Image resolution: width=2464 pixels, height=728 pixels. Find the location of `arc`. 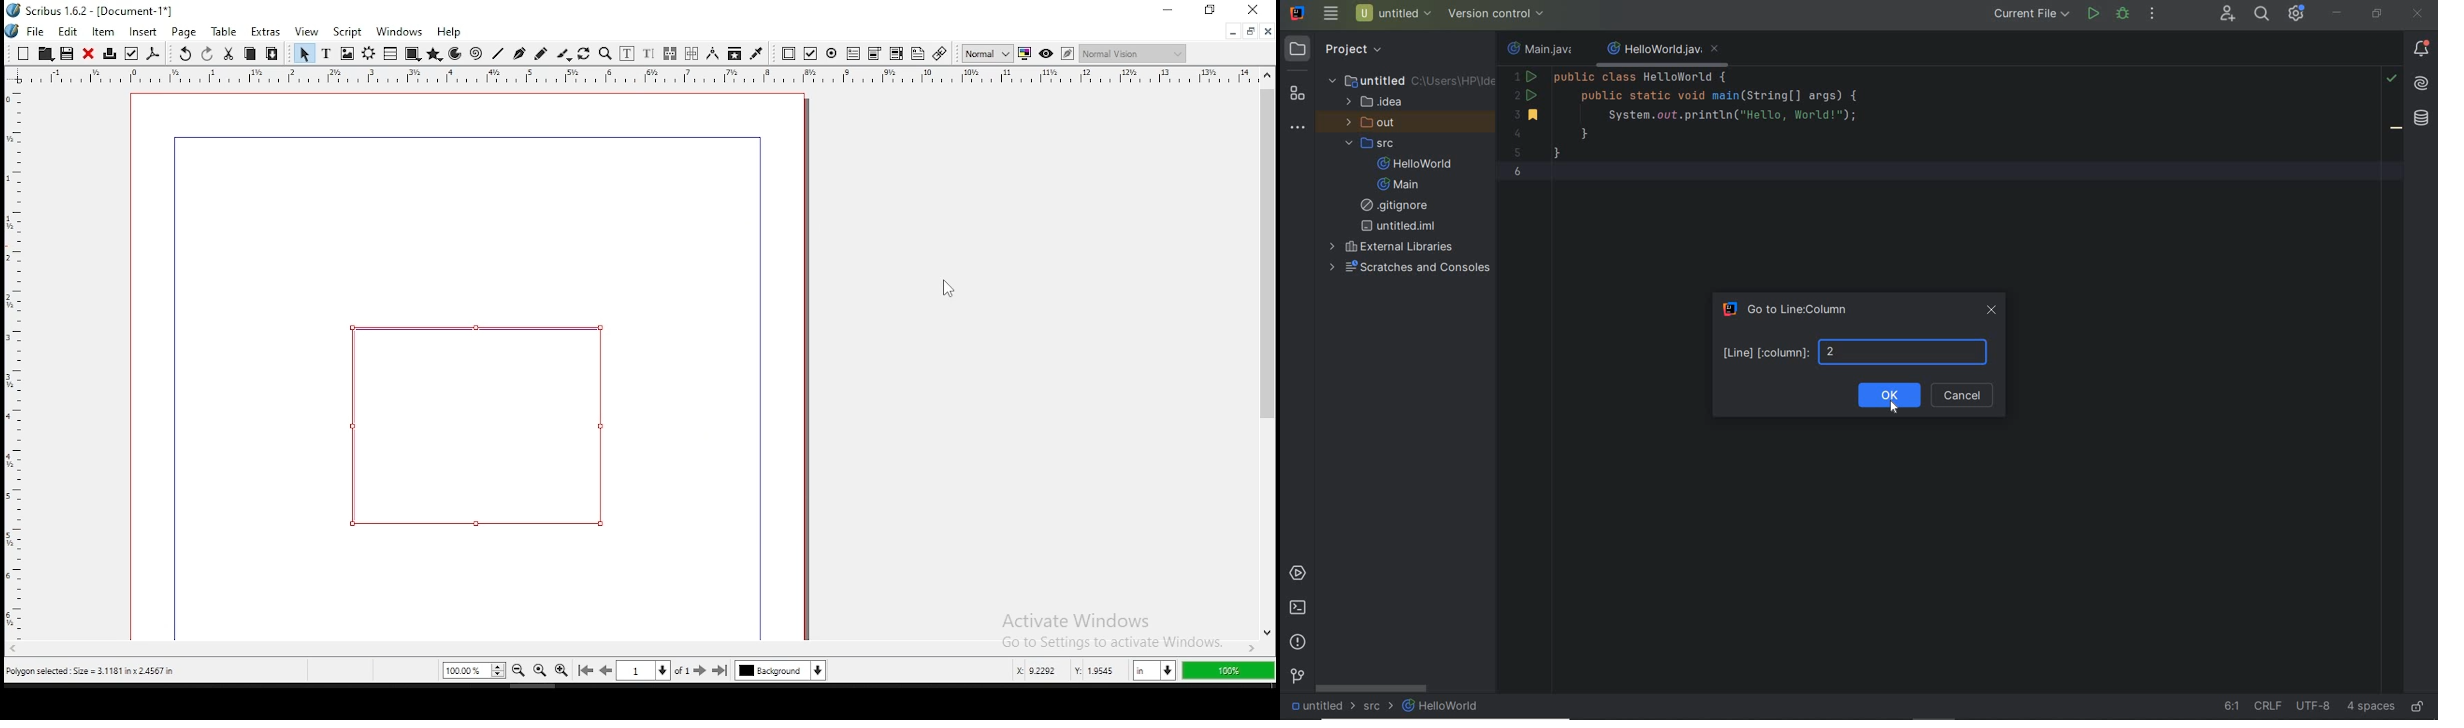

arc is located at coordinates (456, 54).